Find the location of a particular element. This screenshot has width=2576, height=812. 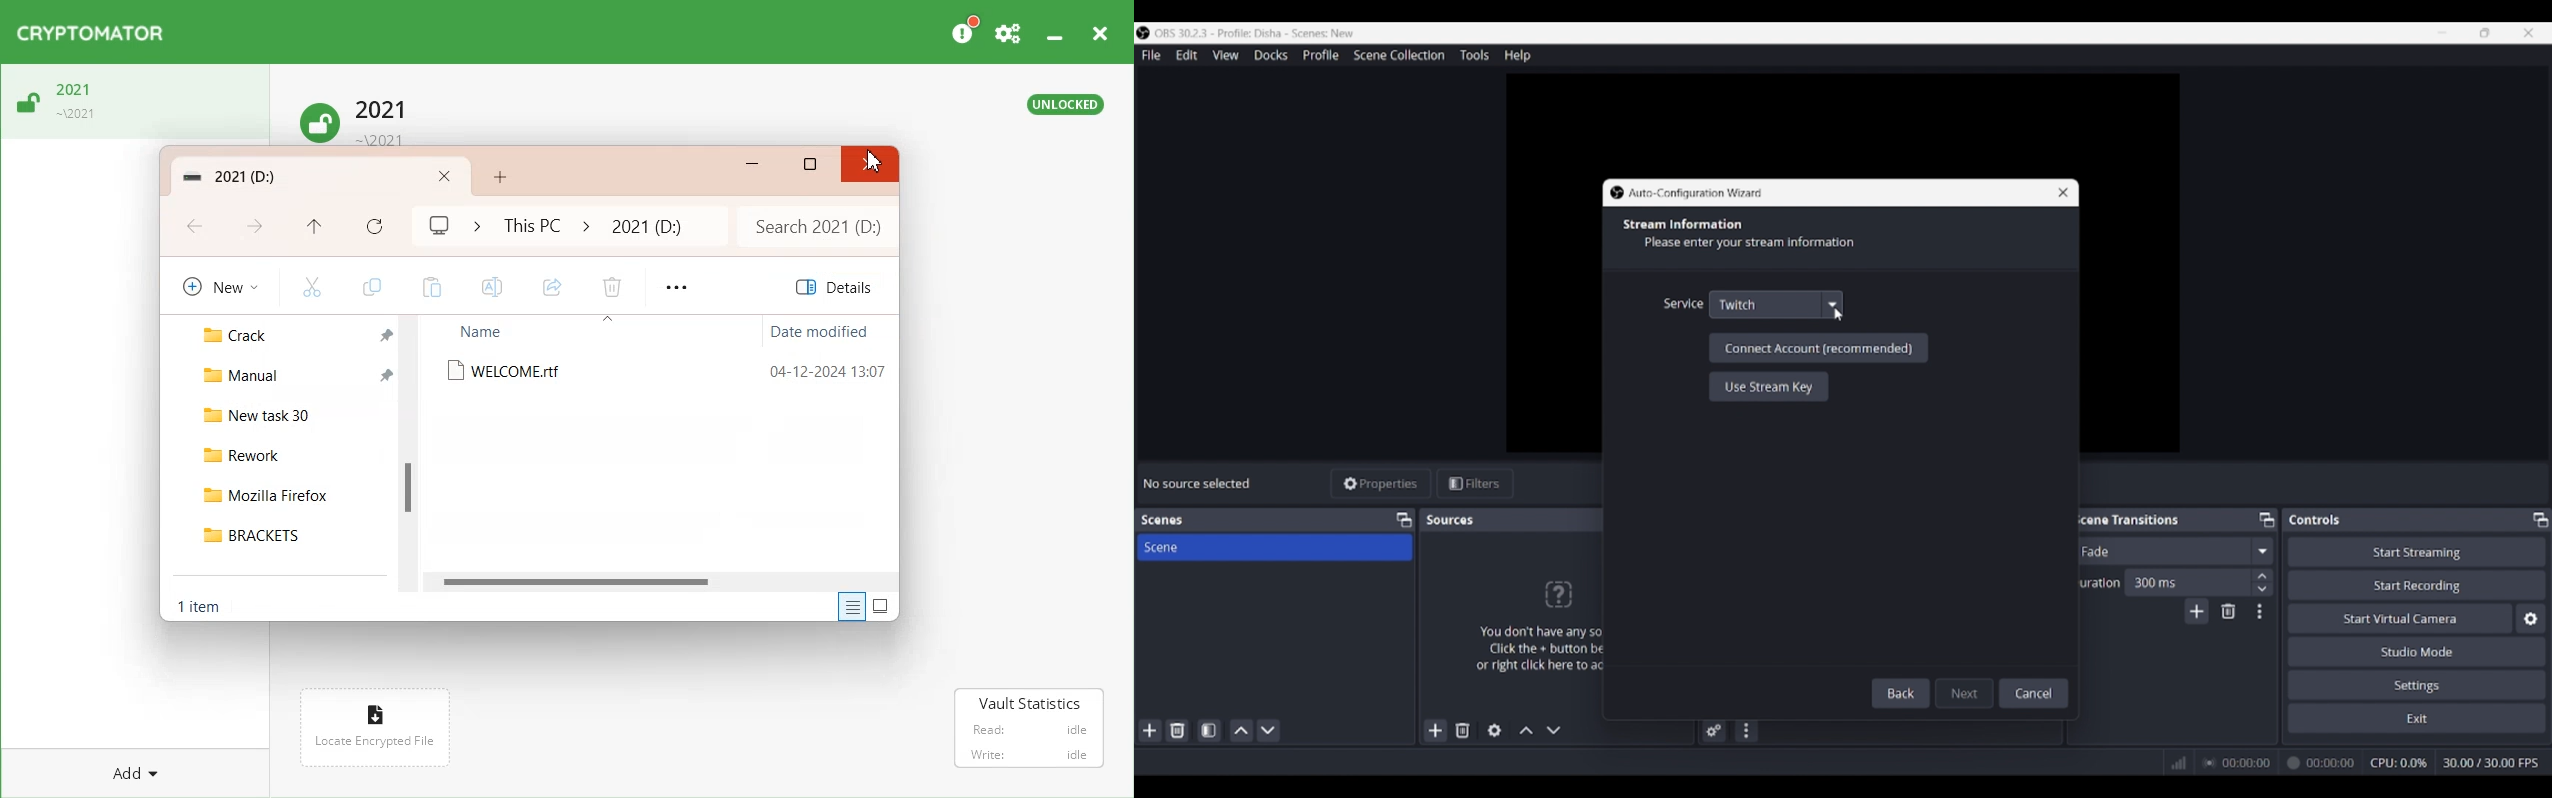

Add New Folder is located at coordinates (499, 176).